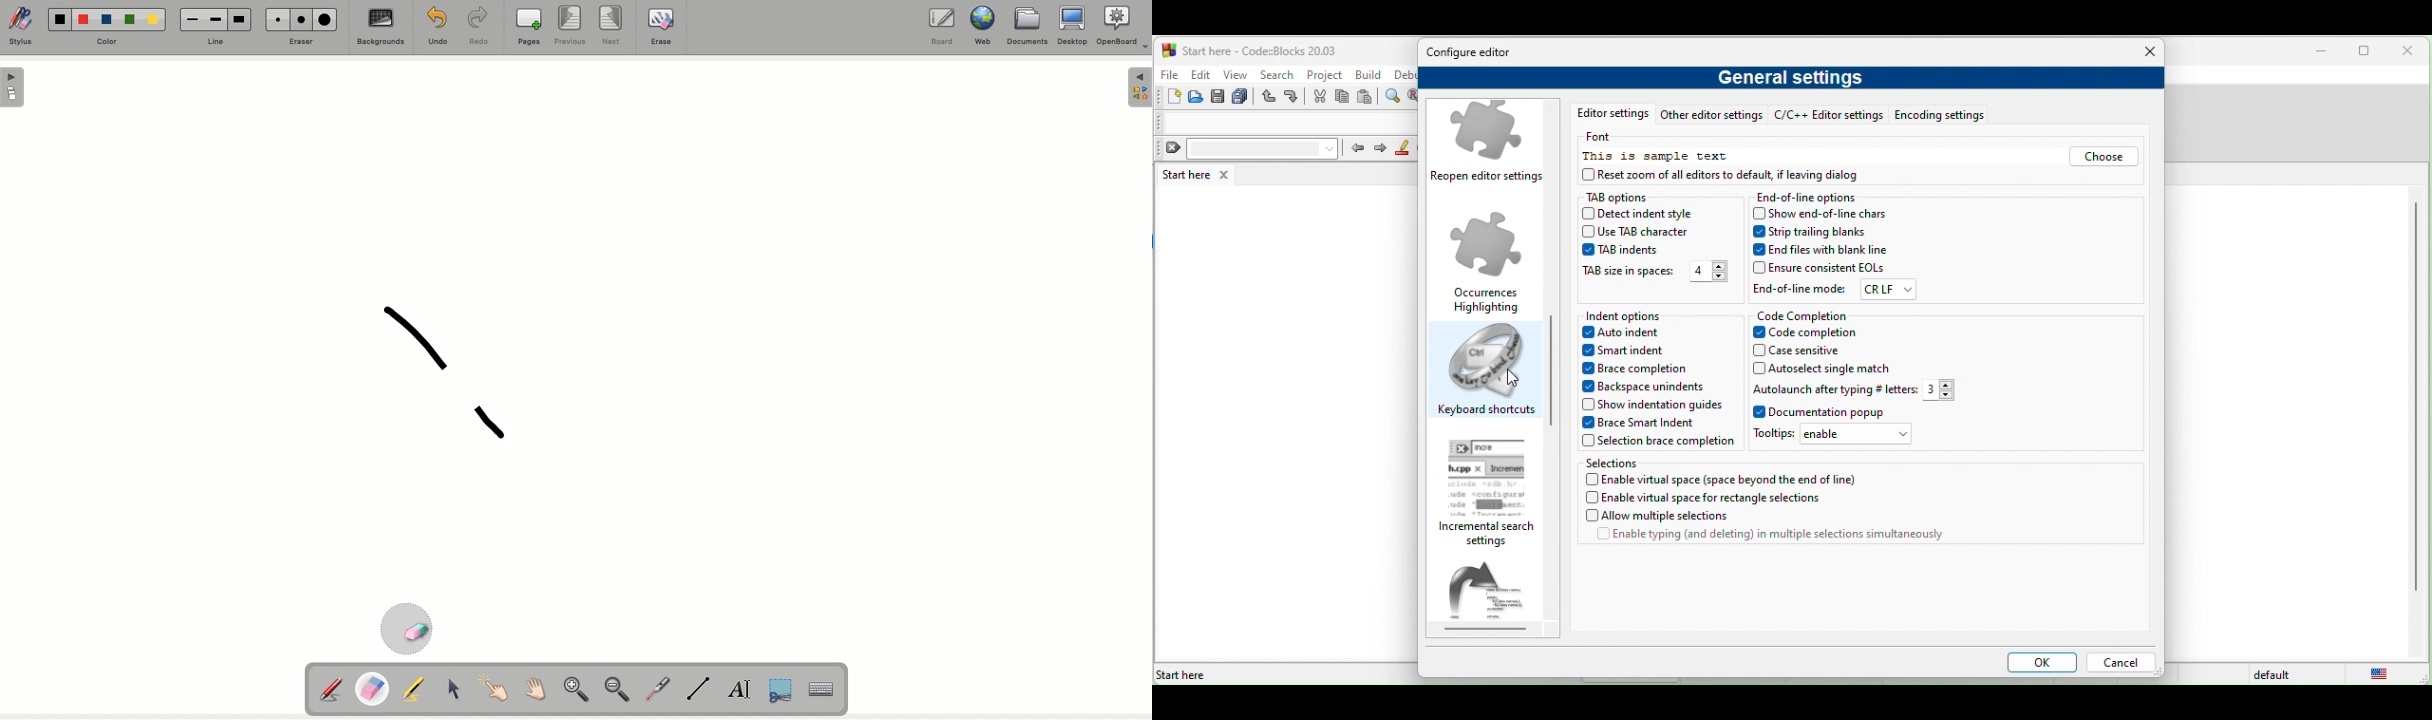 The image size is (2436, 728). I want to click on end files with blank line, so click(1823, 250).